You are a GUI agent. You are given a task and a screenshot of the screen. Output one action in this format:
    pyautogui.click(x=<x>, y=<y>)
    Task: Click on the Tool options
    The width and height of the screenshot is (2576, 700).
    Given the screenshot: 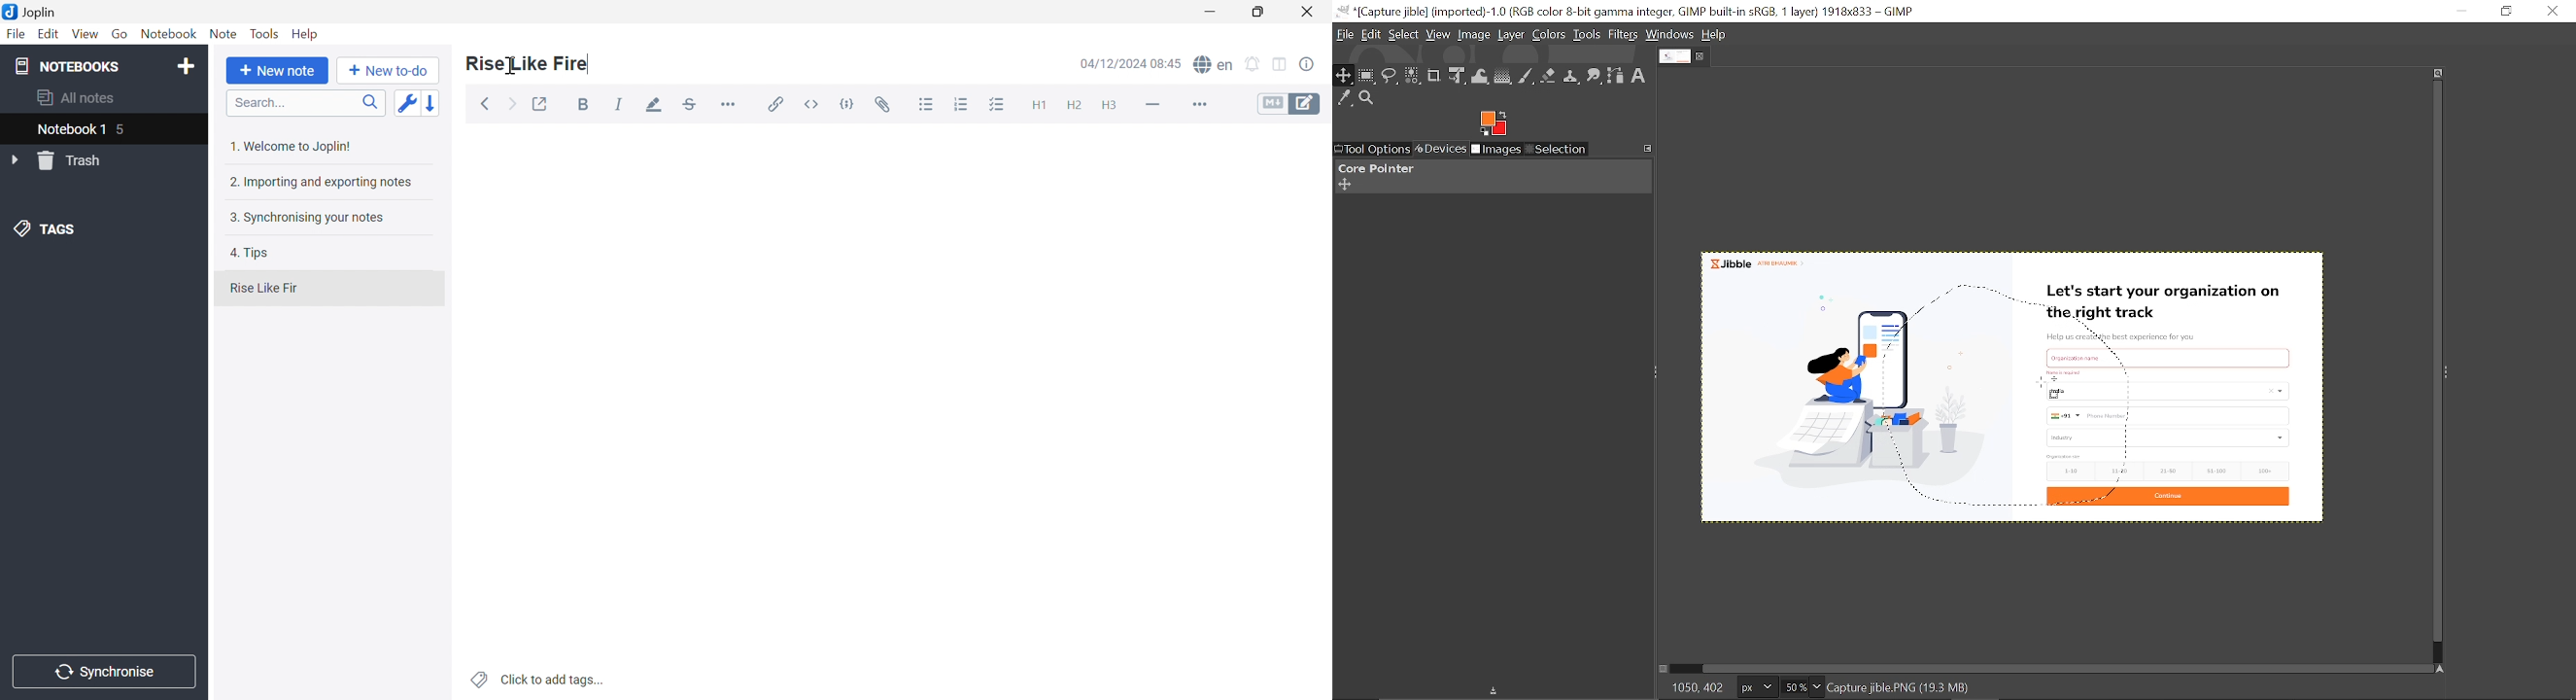 What is the action you would take?
    pyautogui.click(x=1371, y=150)
    